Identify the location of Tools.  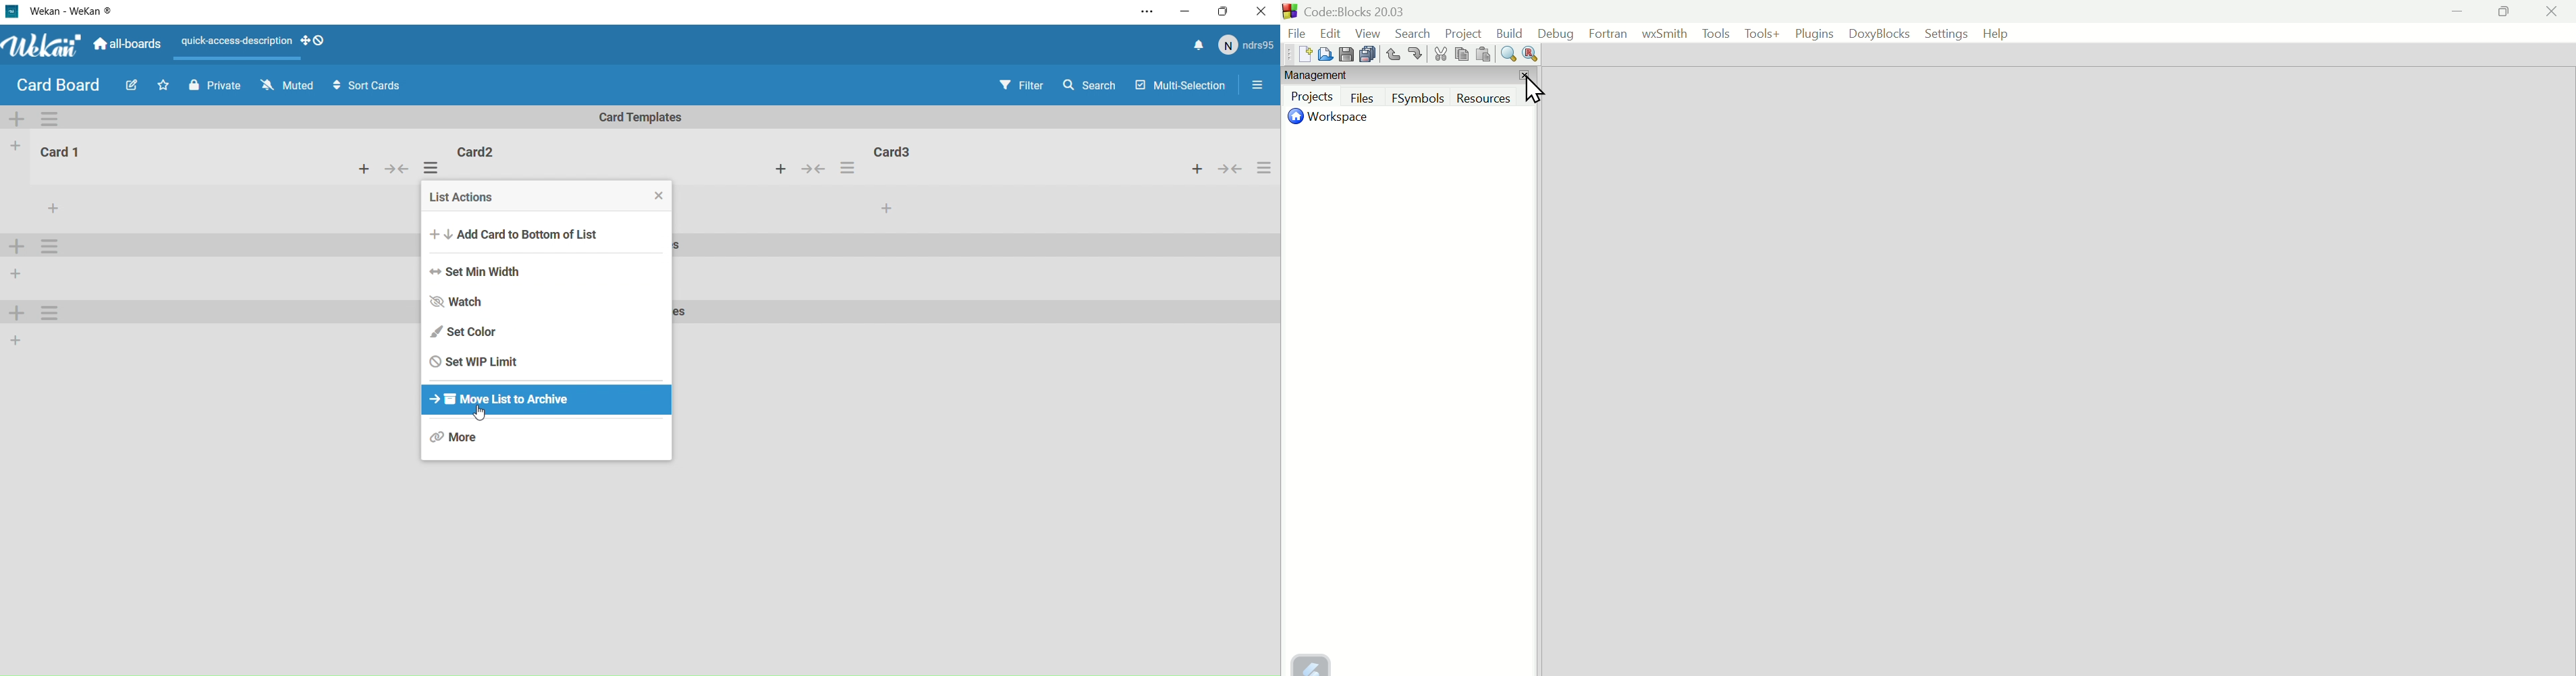
(1714, 34).